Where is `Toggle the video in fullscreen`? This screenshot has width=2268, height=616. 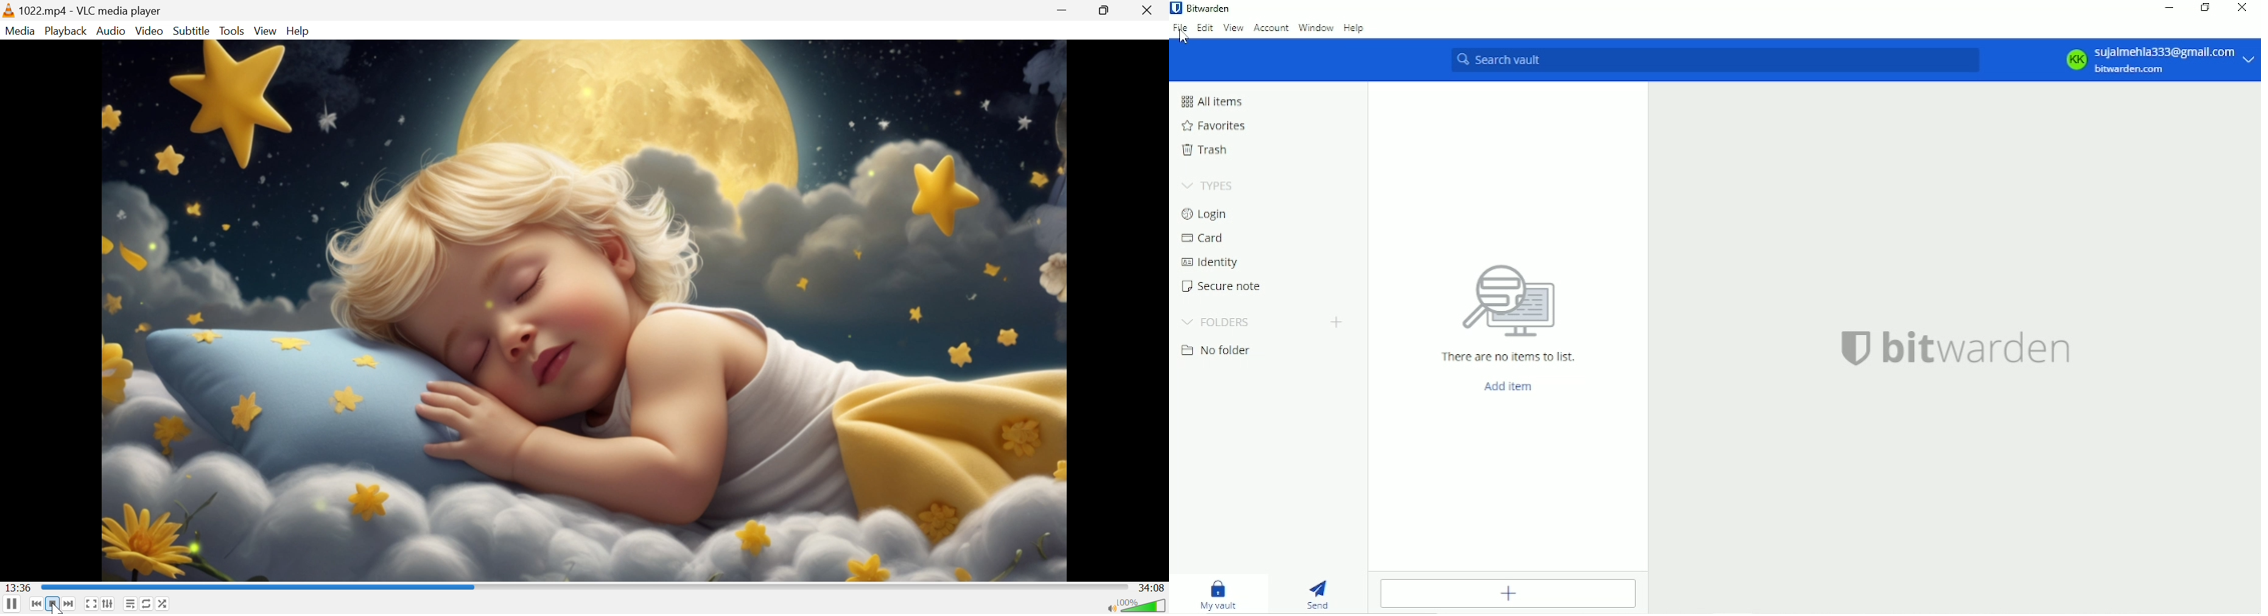 Toggle the video in fullscreen is located at coordinates (91, 603).